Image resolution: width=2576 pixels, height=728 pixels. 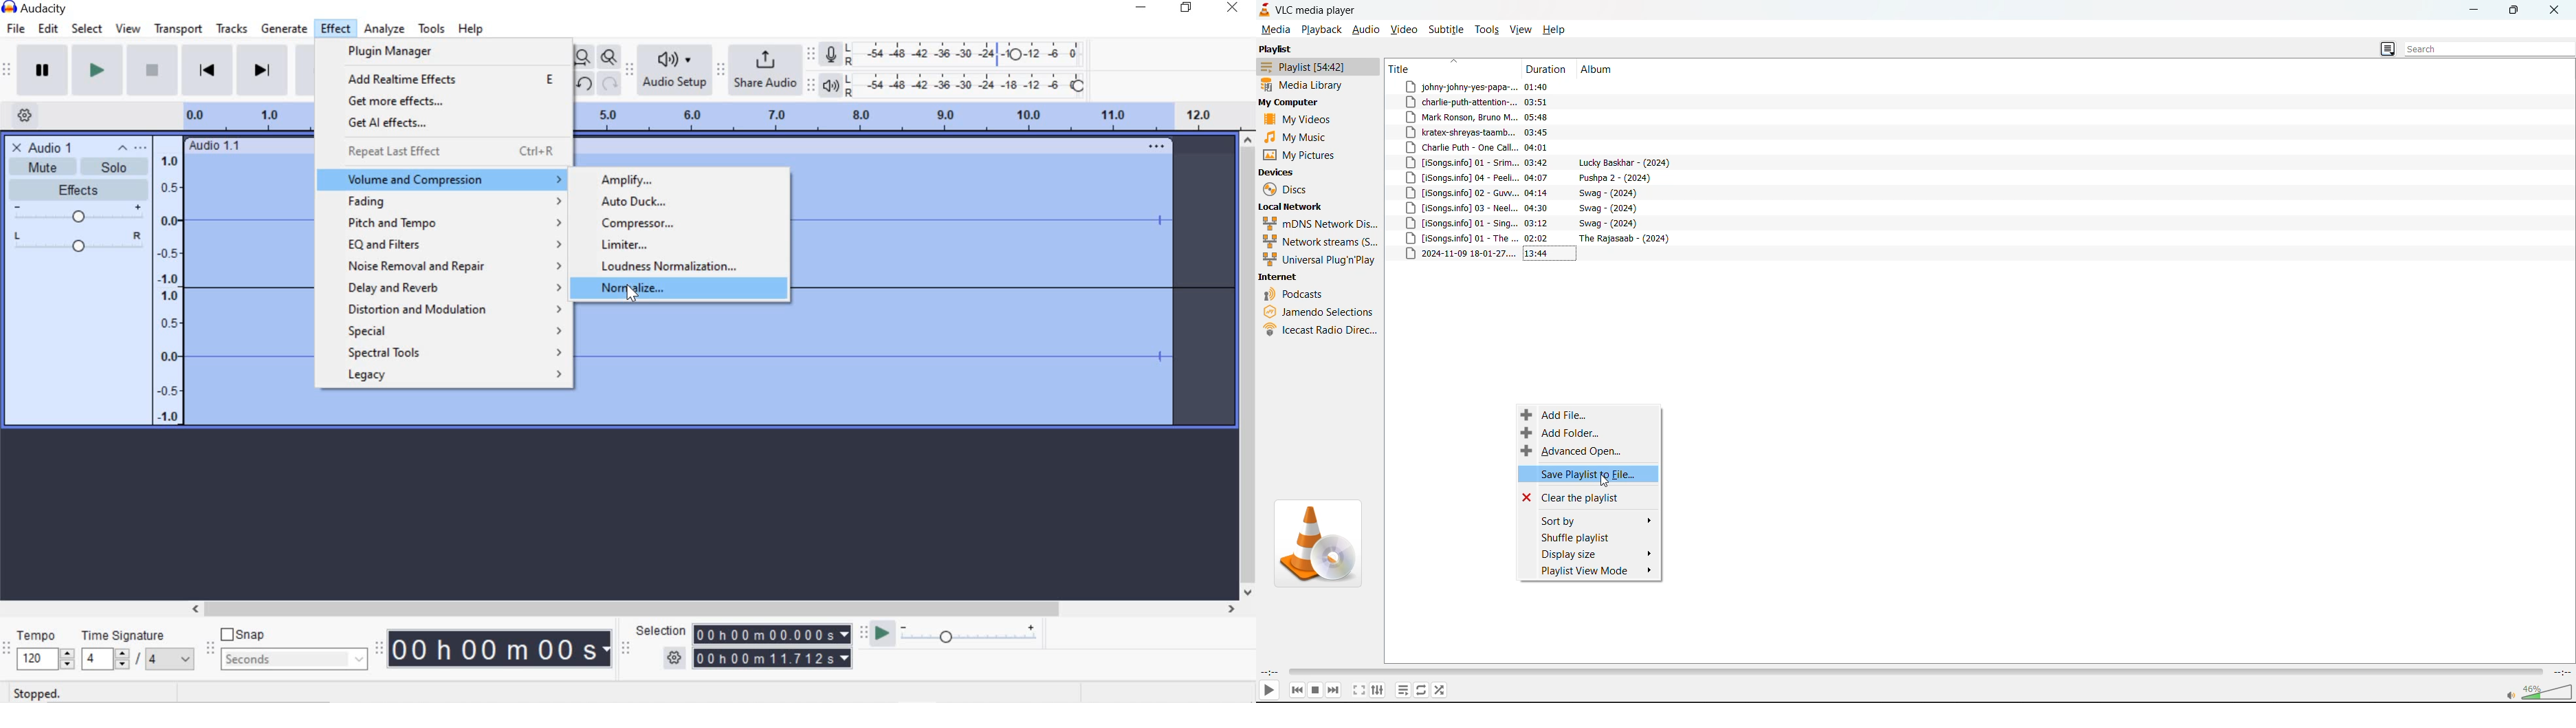 What do you see at coordinates (1287, 191) in the screenshot?
I see `discs` at bounding box center [1287, 191].